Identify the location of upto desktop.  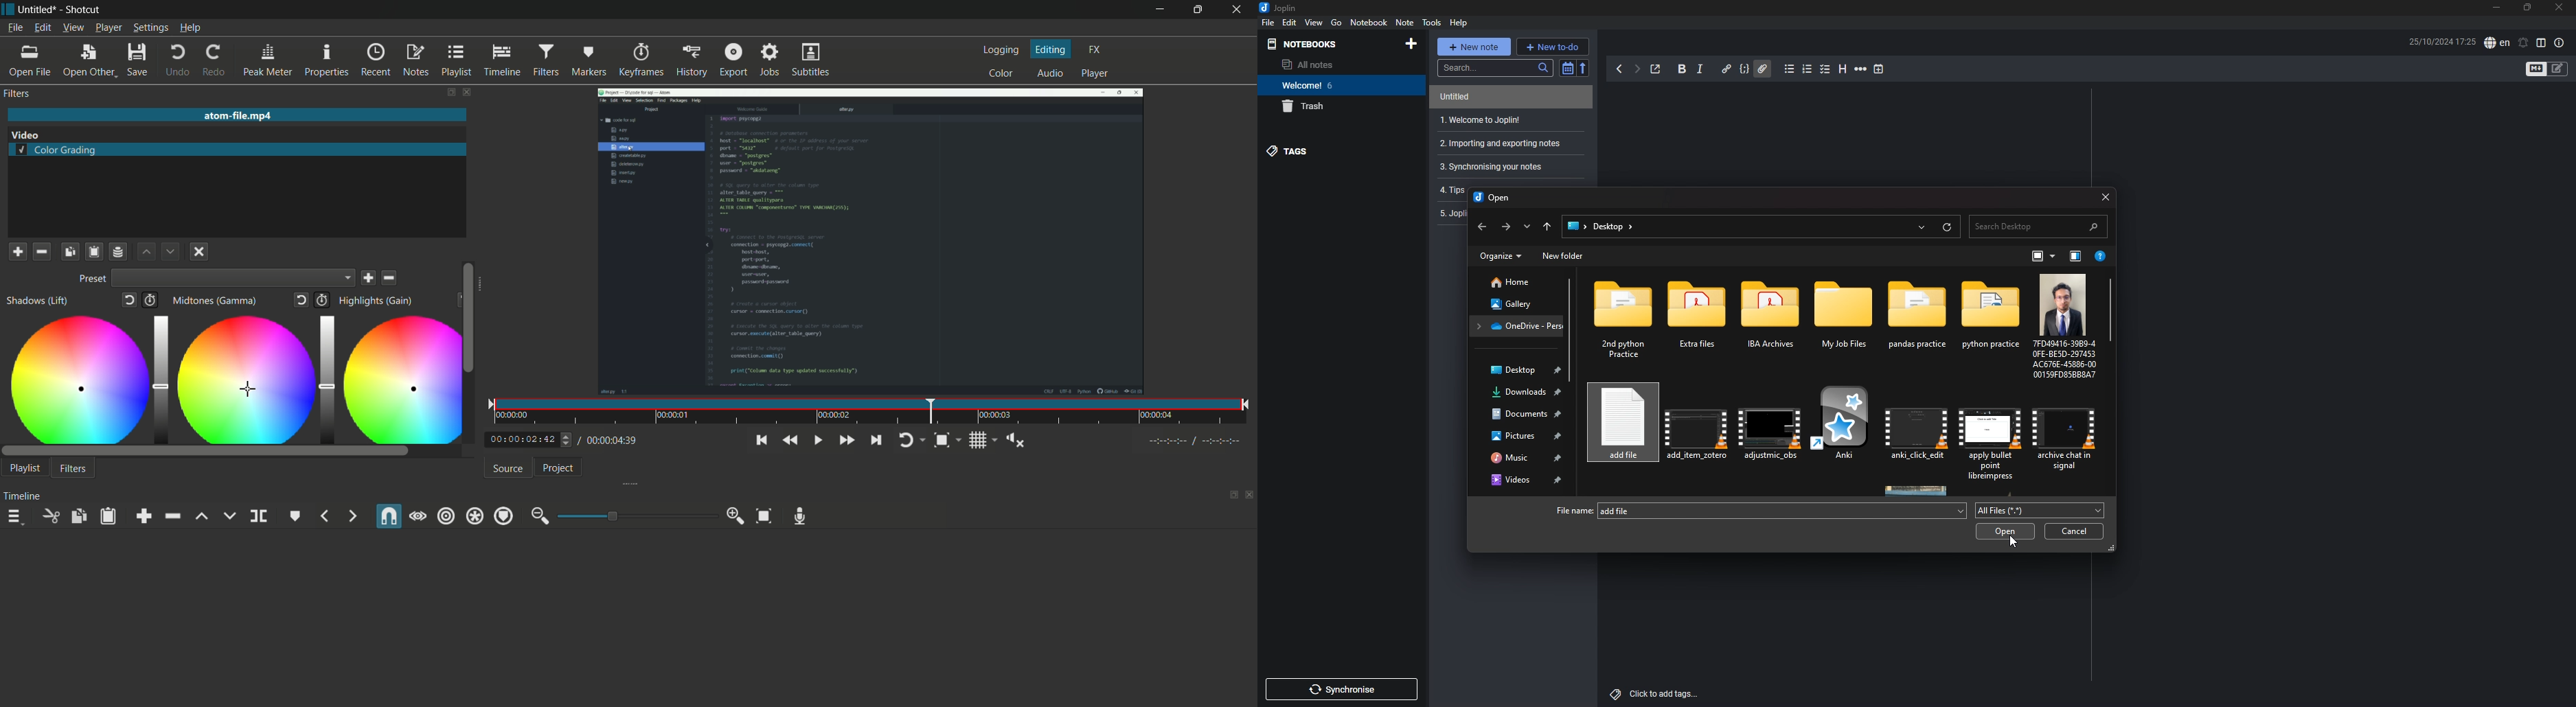
(1548, 227).